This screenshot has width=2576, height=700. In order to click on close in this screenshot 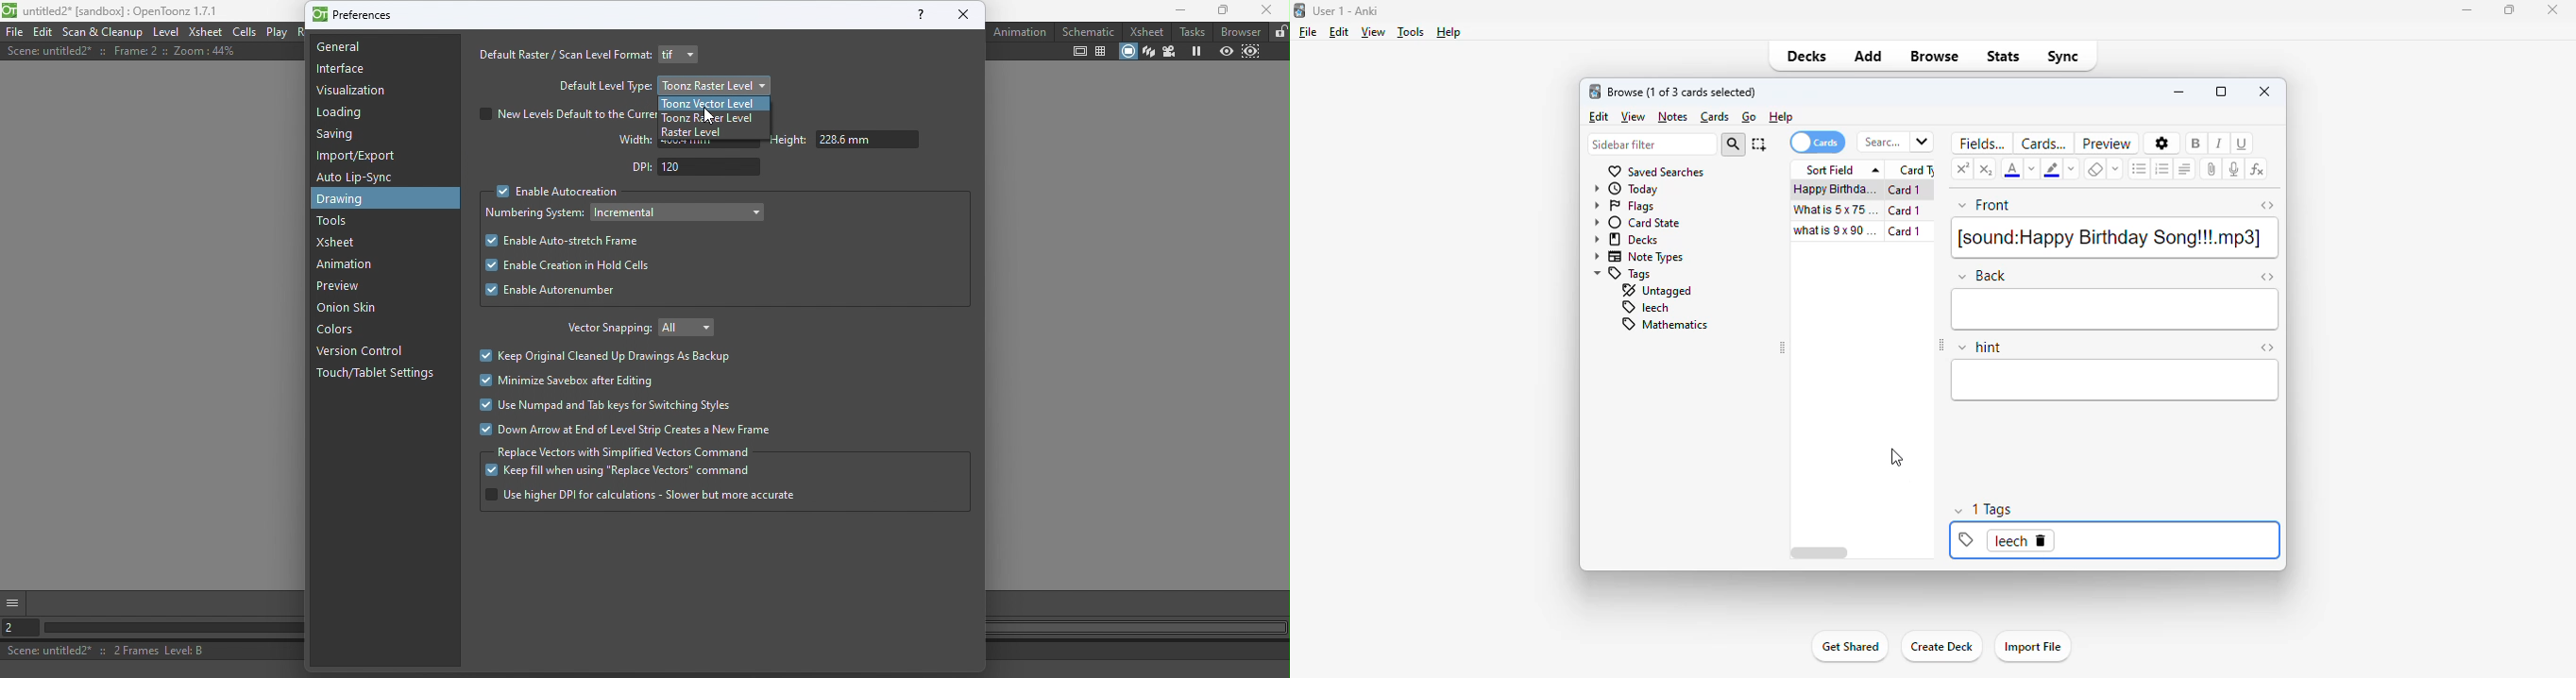, I will do `click(2265, 91)`.